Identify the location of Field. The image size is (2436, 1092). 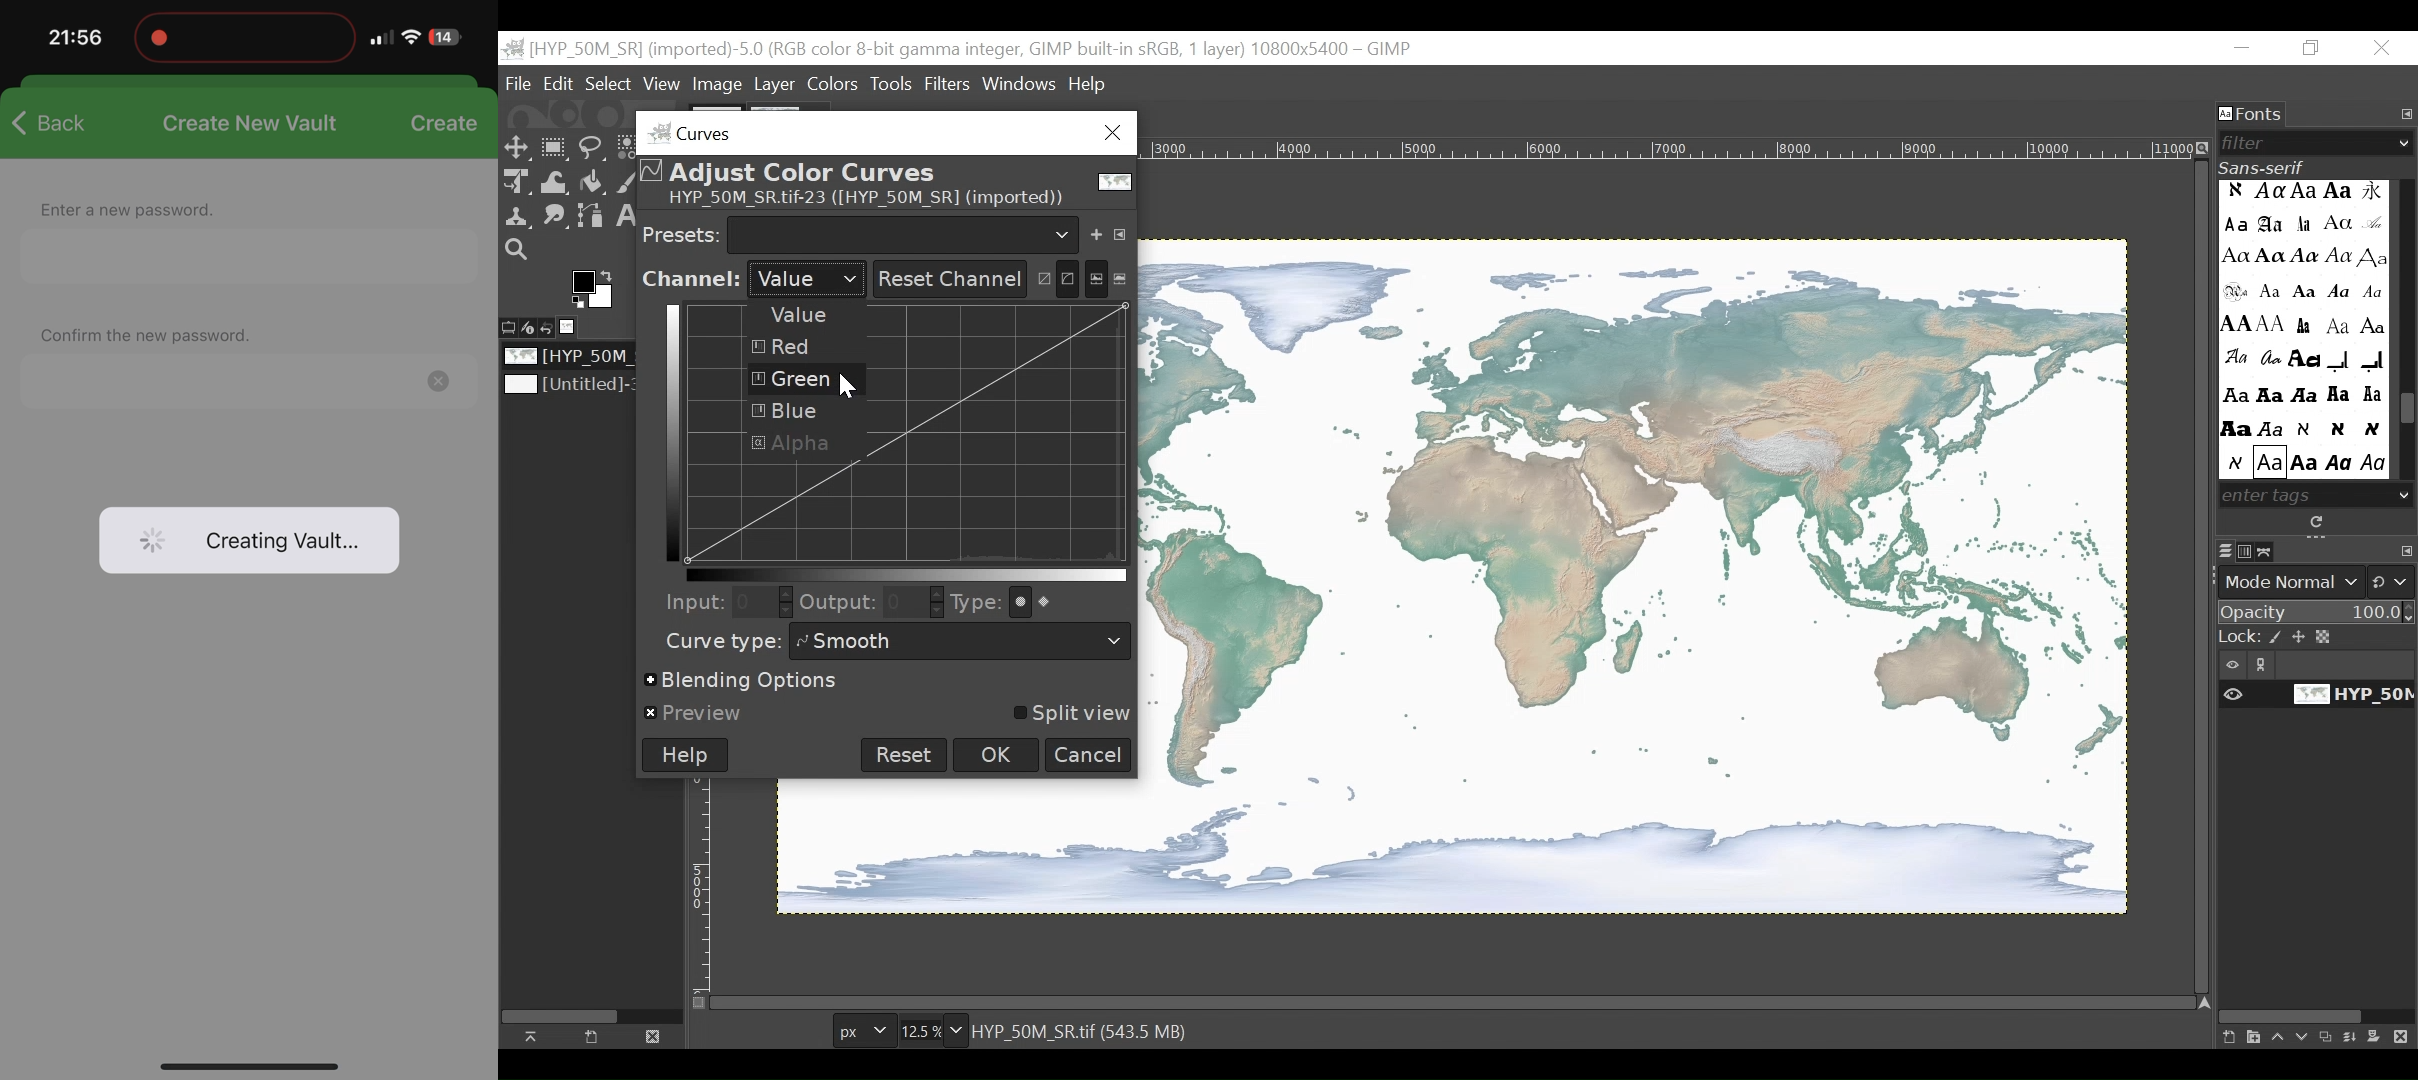
(760, 601).